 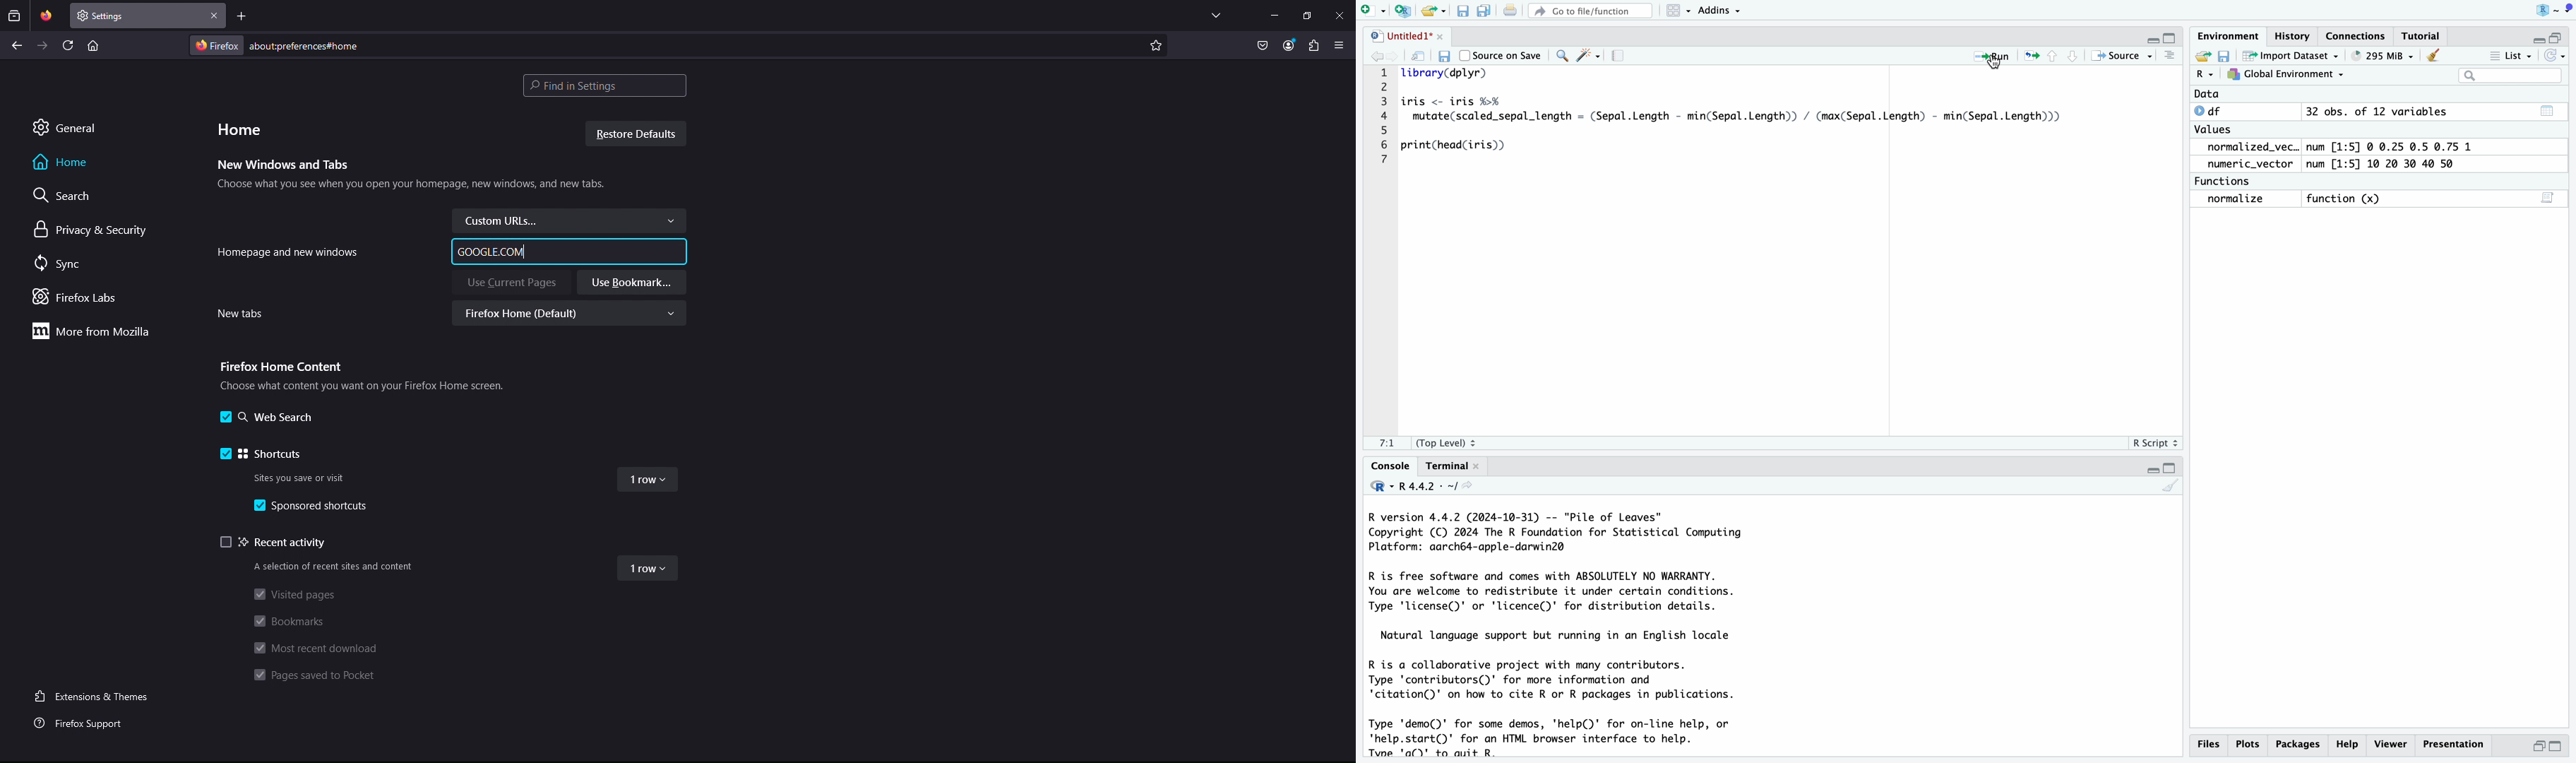 What do you see at coordinates (2212, 132) in the screenshot?
I see `Values` at bounding box center [2212, 132].